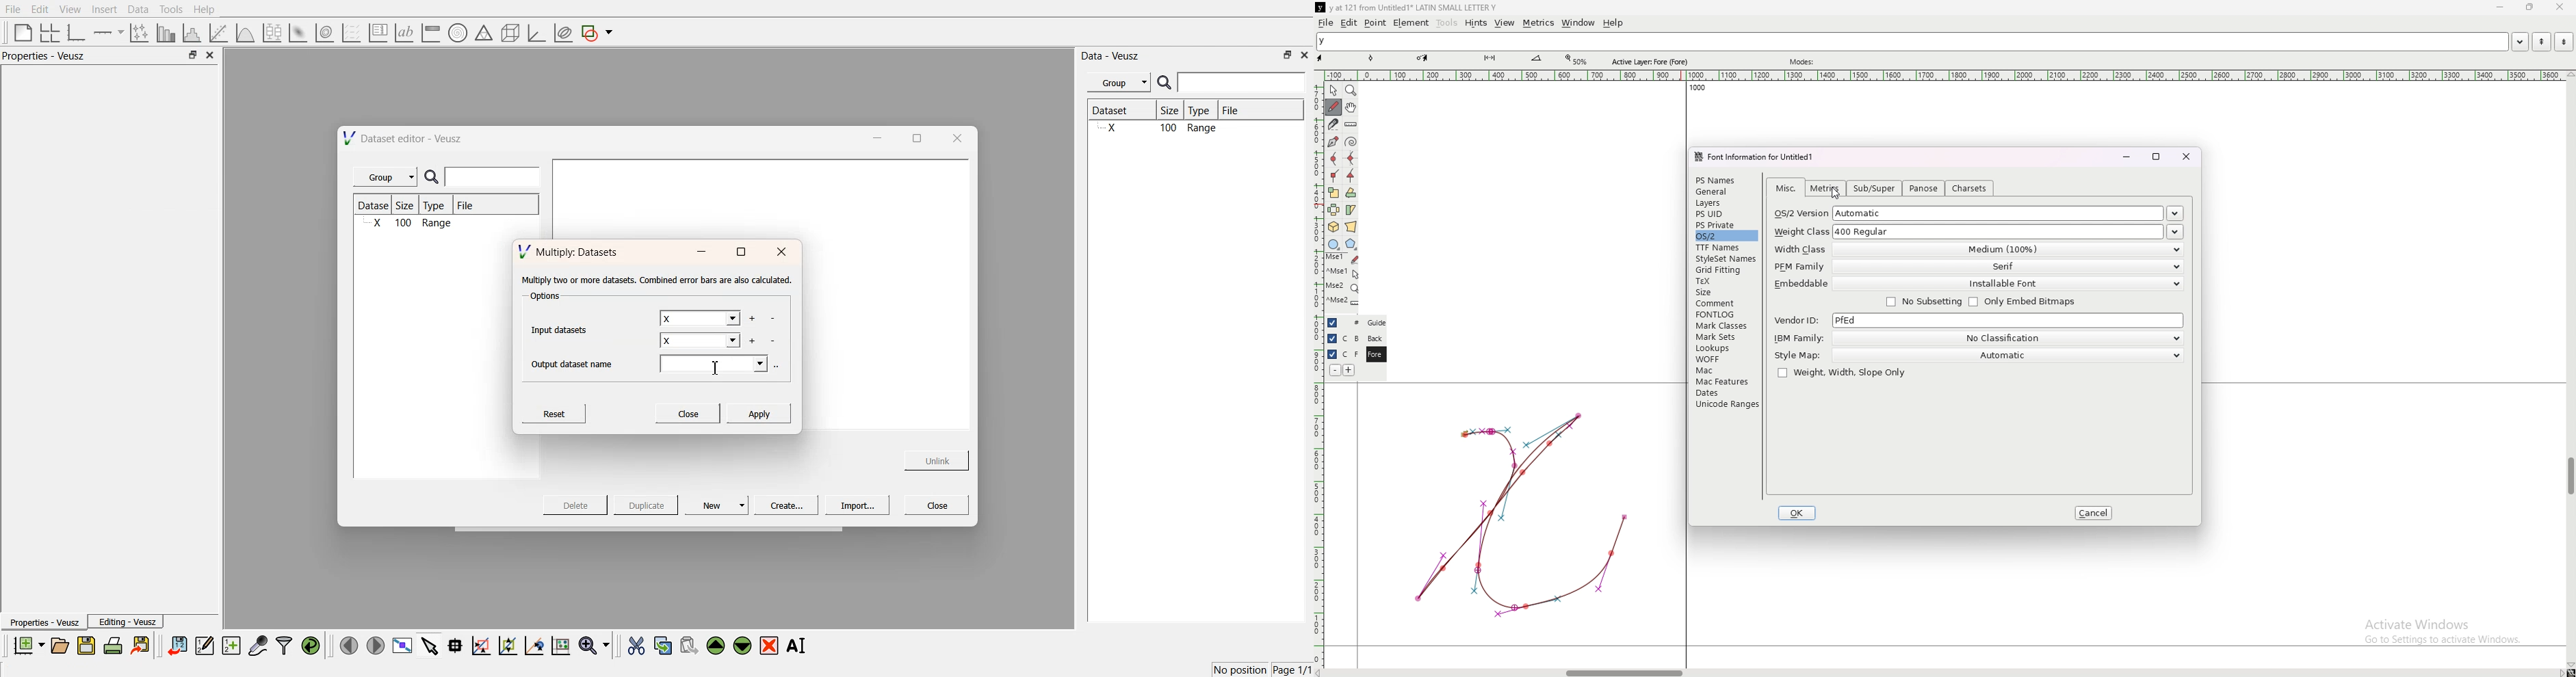 This screenshot has width=2576, height=700. What do you see at coordinates (1979, 321) in the screenshot?
I see `vendor id pfed` at bounding box center [1979, 321].